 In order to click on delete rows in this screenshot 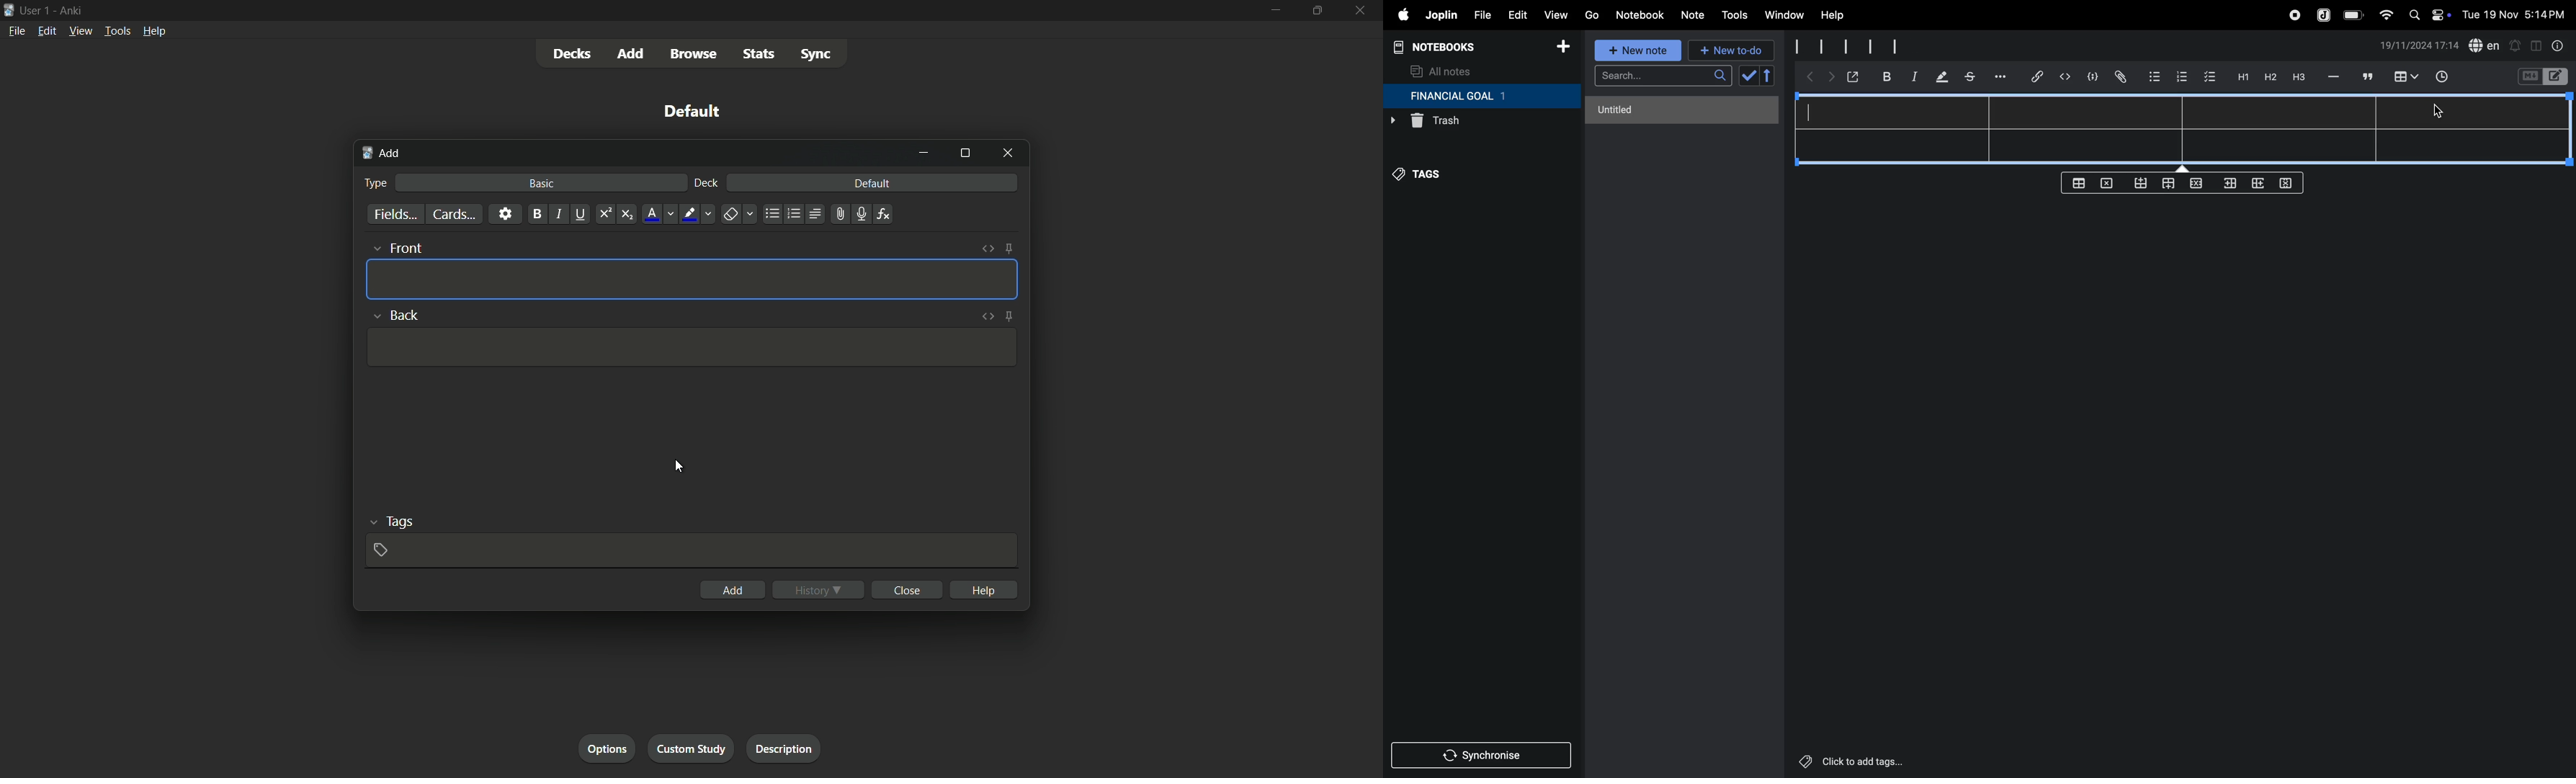, I will do `click(2286, 182)`.